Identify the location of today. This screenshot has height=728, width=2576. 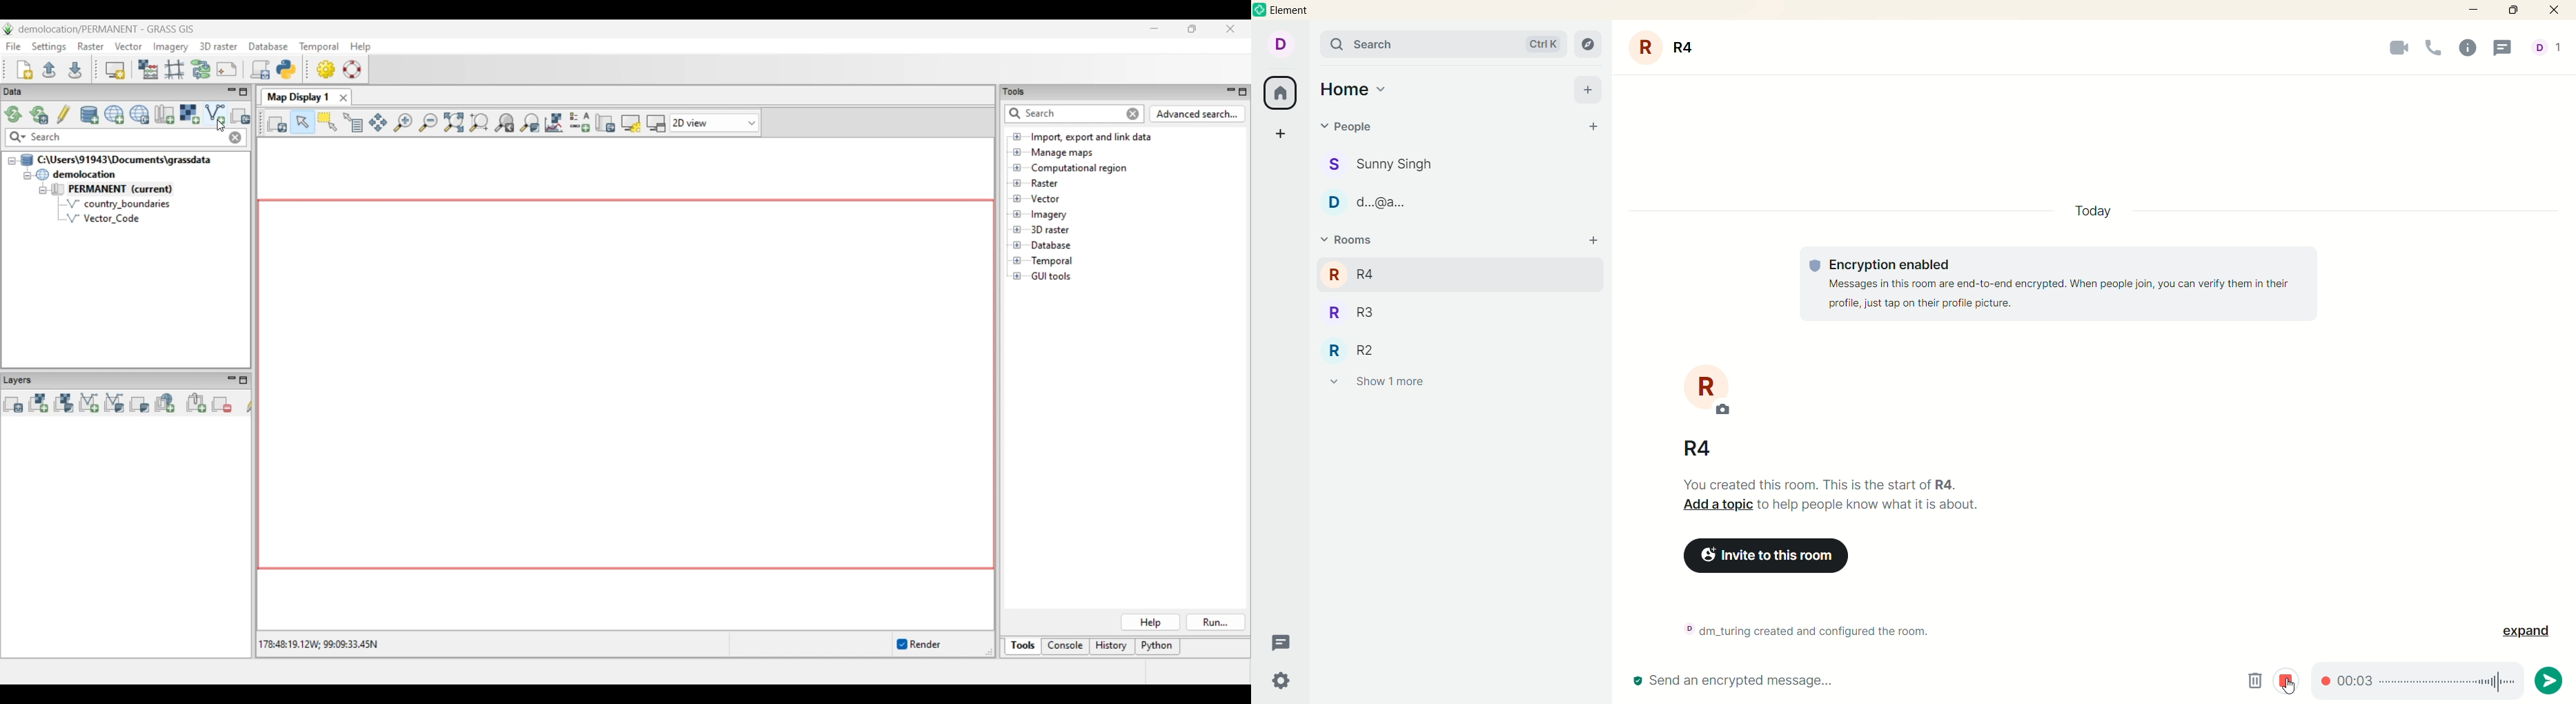
(2086, 211).